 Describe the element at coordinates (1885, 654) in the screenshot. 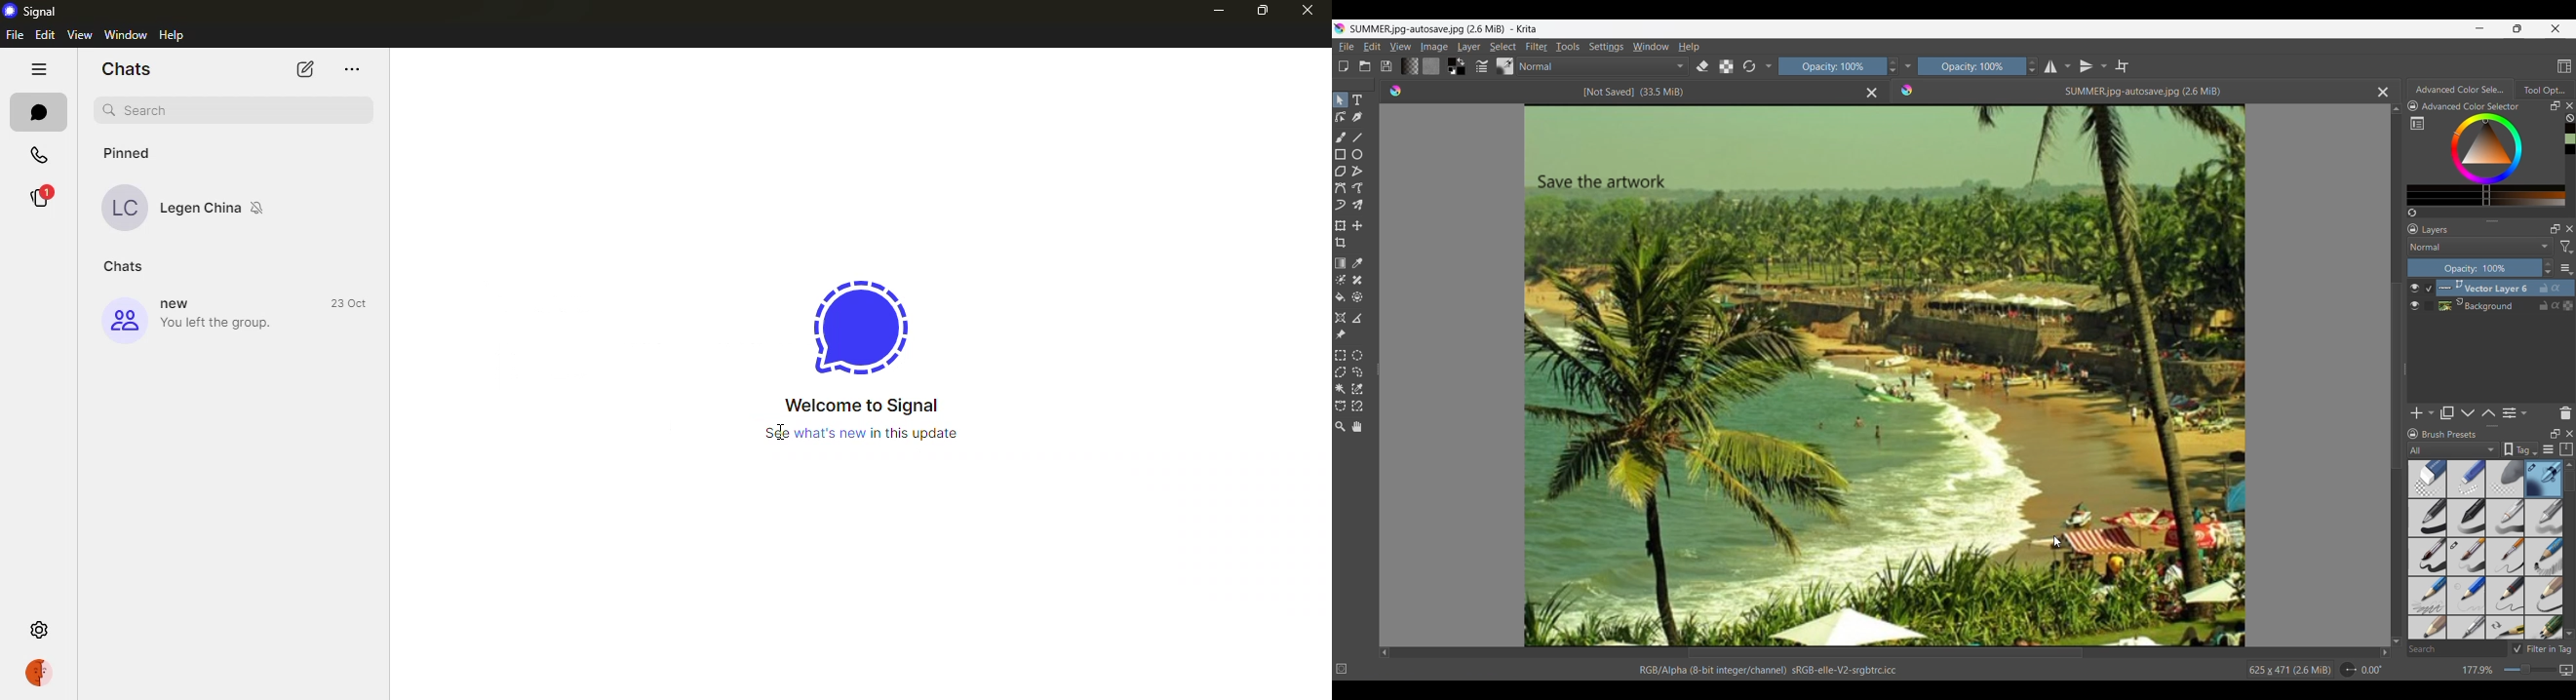

I see `Horizontal slide bar` at that location.